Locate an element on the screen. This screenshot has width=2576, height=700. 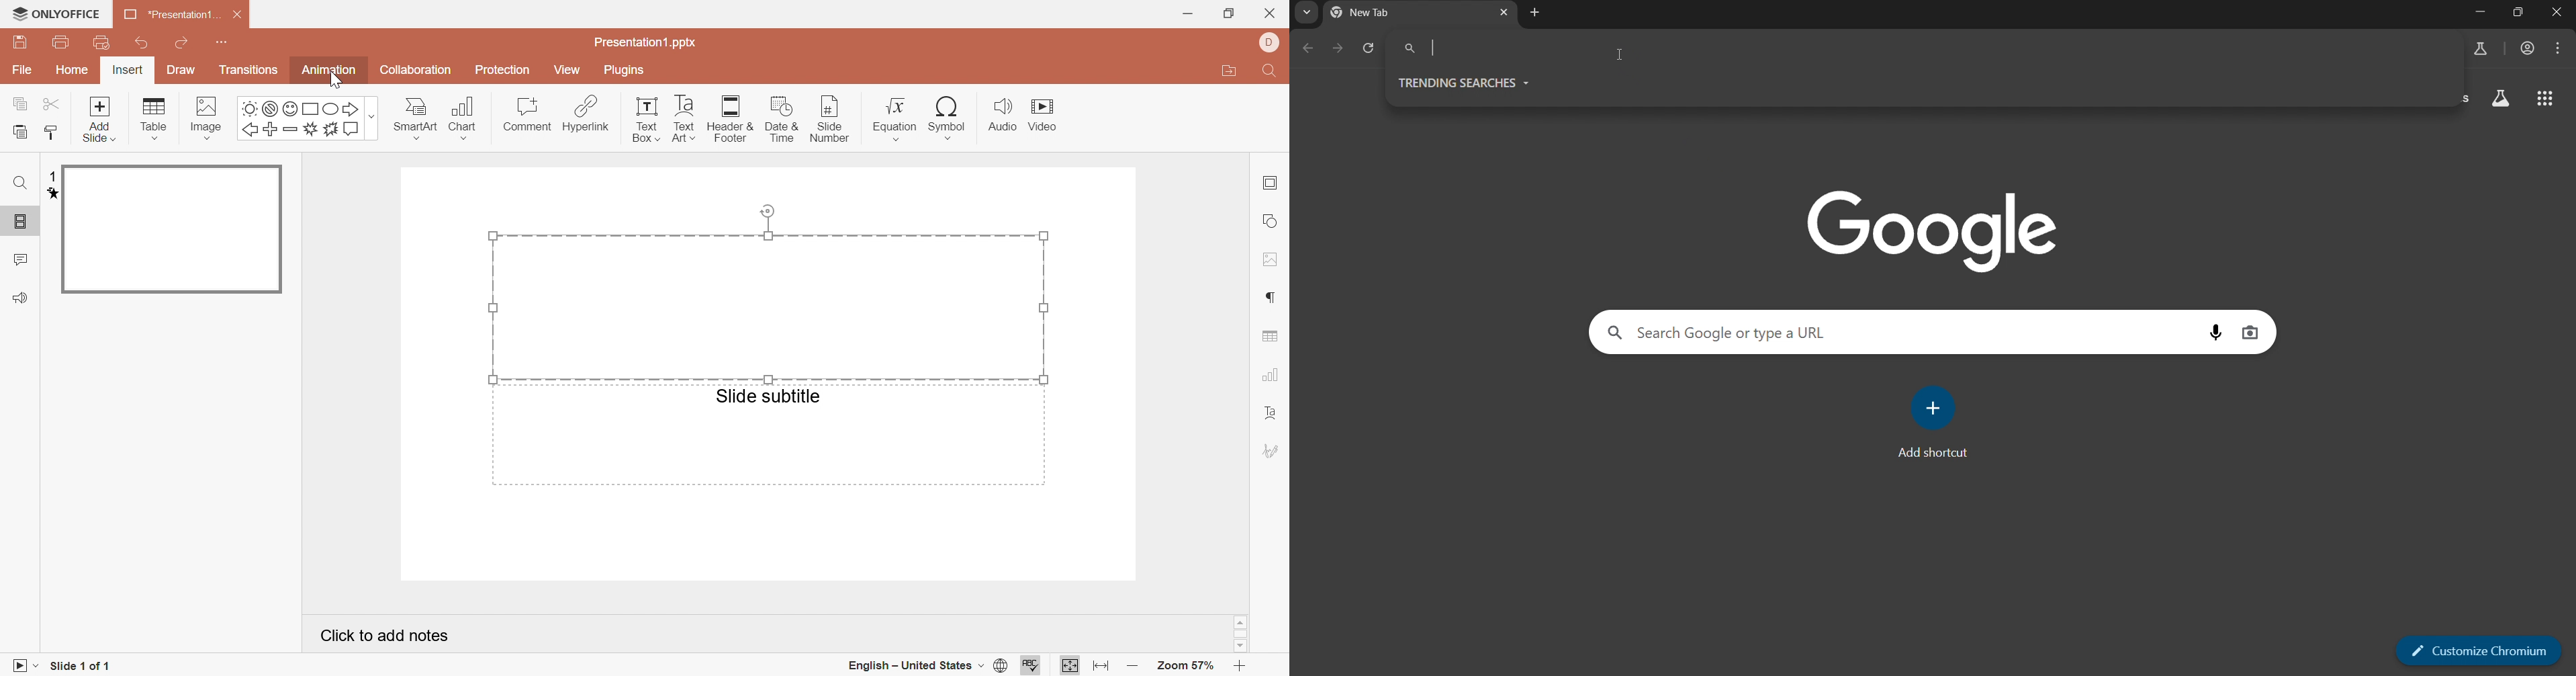
set document language is located at coordinates (1003, 667).